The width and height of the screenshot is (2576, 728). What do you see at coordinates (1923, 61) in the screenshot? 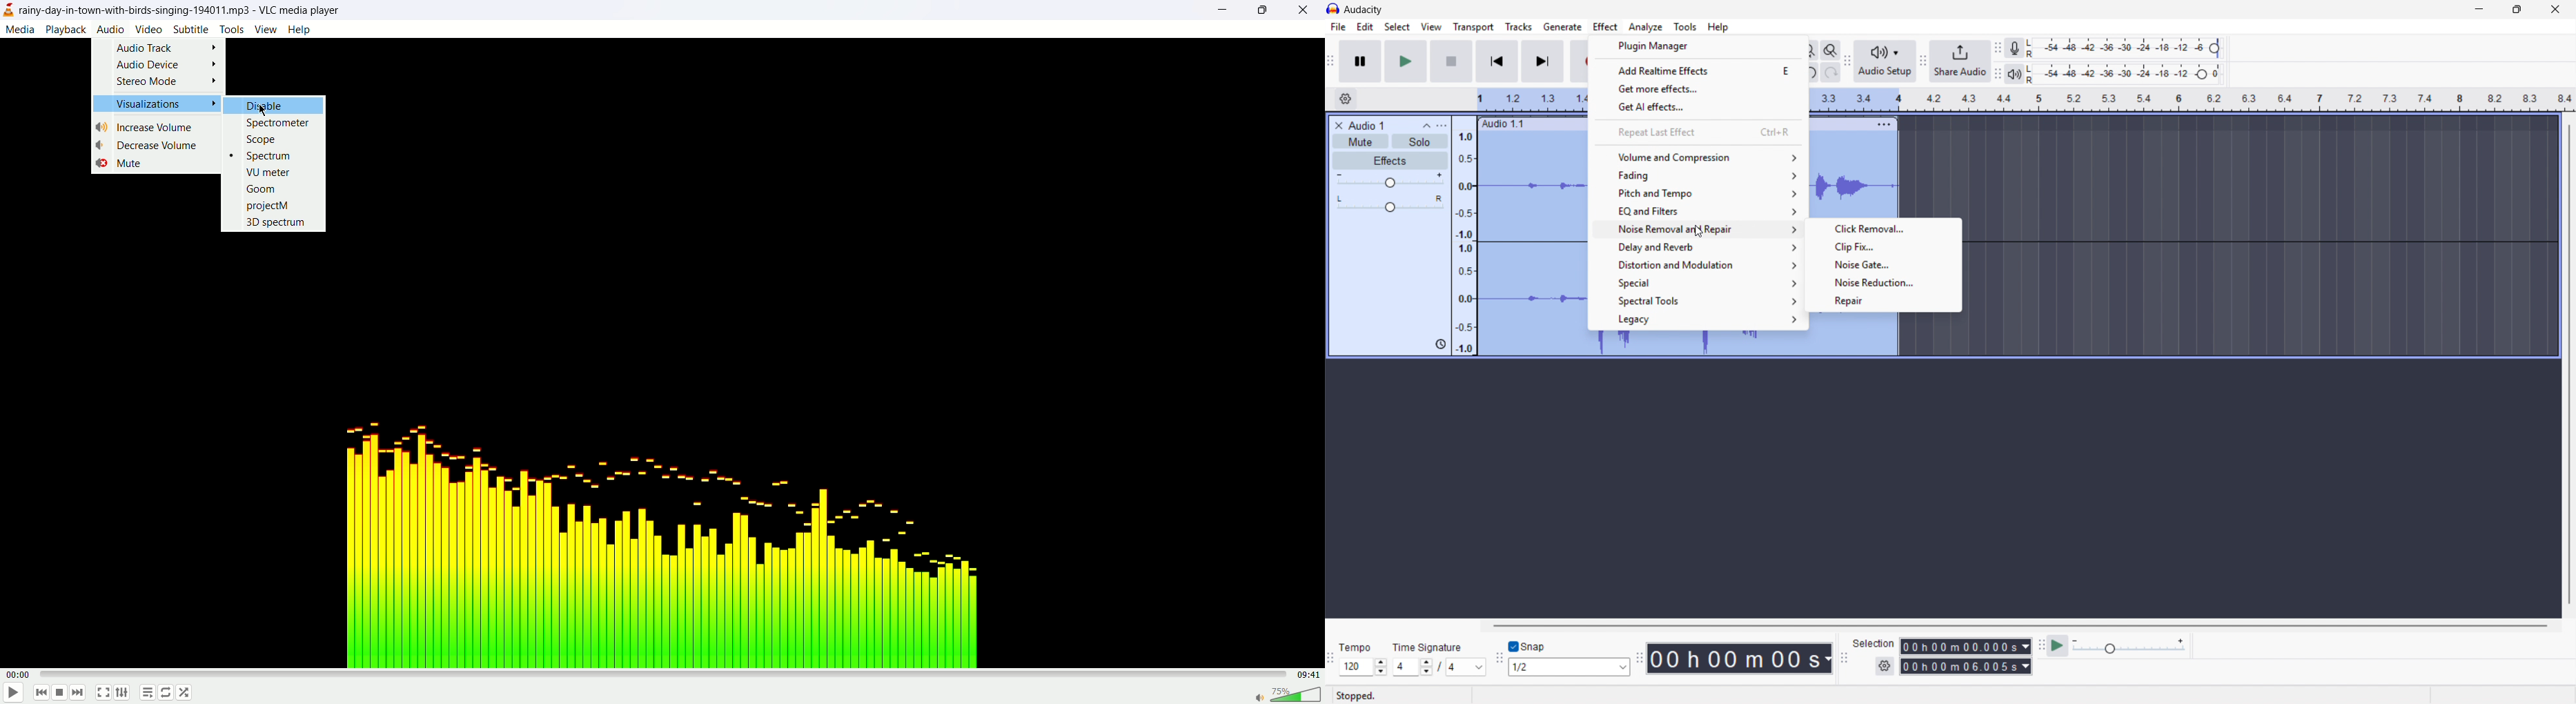
I see `Share audio toolbar` at bounding box center [1923, 61].